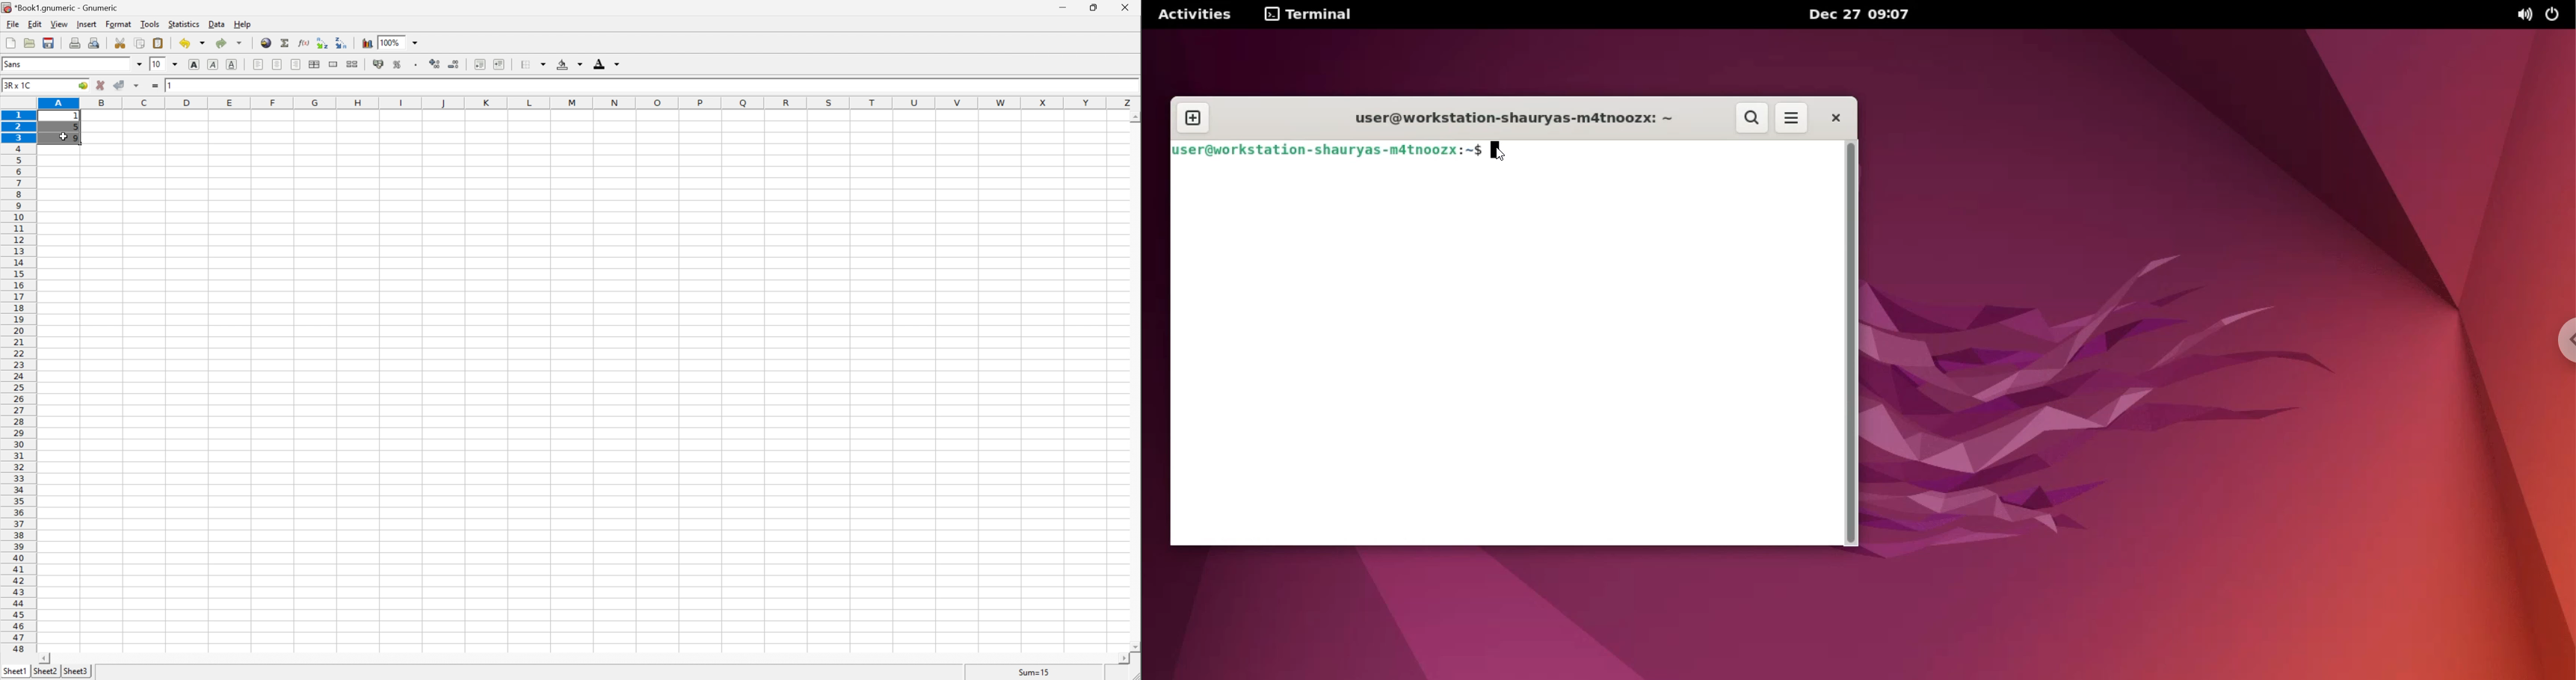 The width and height of the screenshot is (2576, 700). Describe the element at coordinates (86, 23) in the screenshot. I see `insert` at that location.